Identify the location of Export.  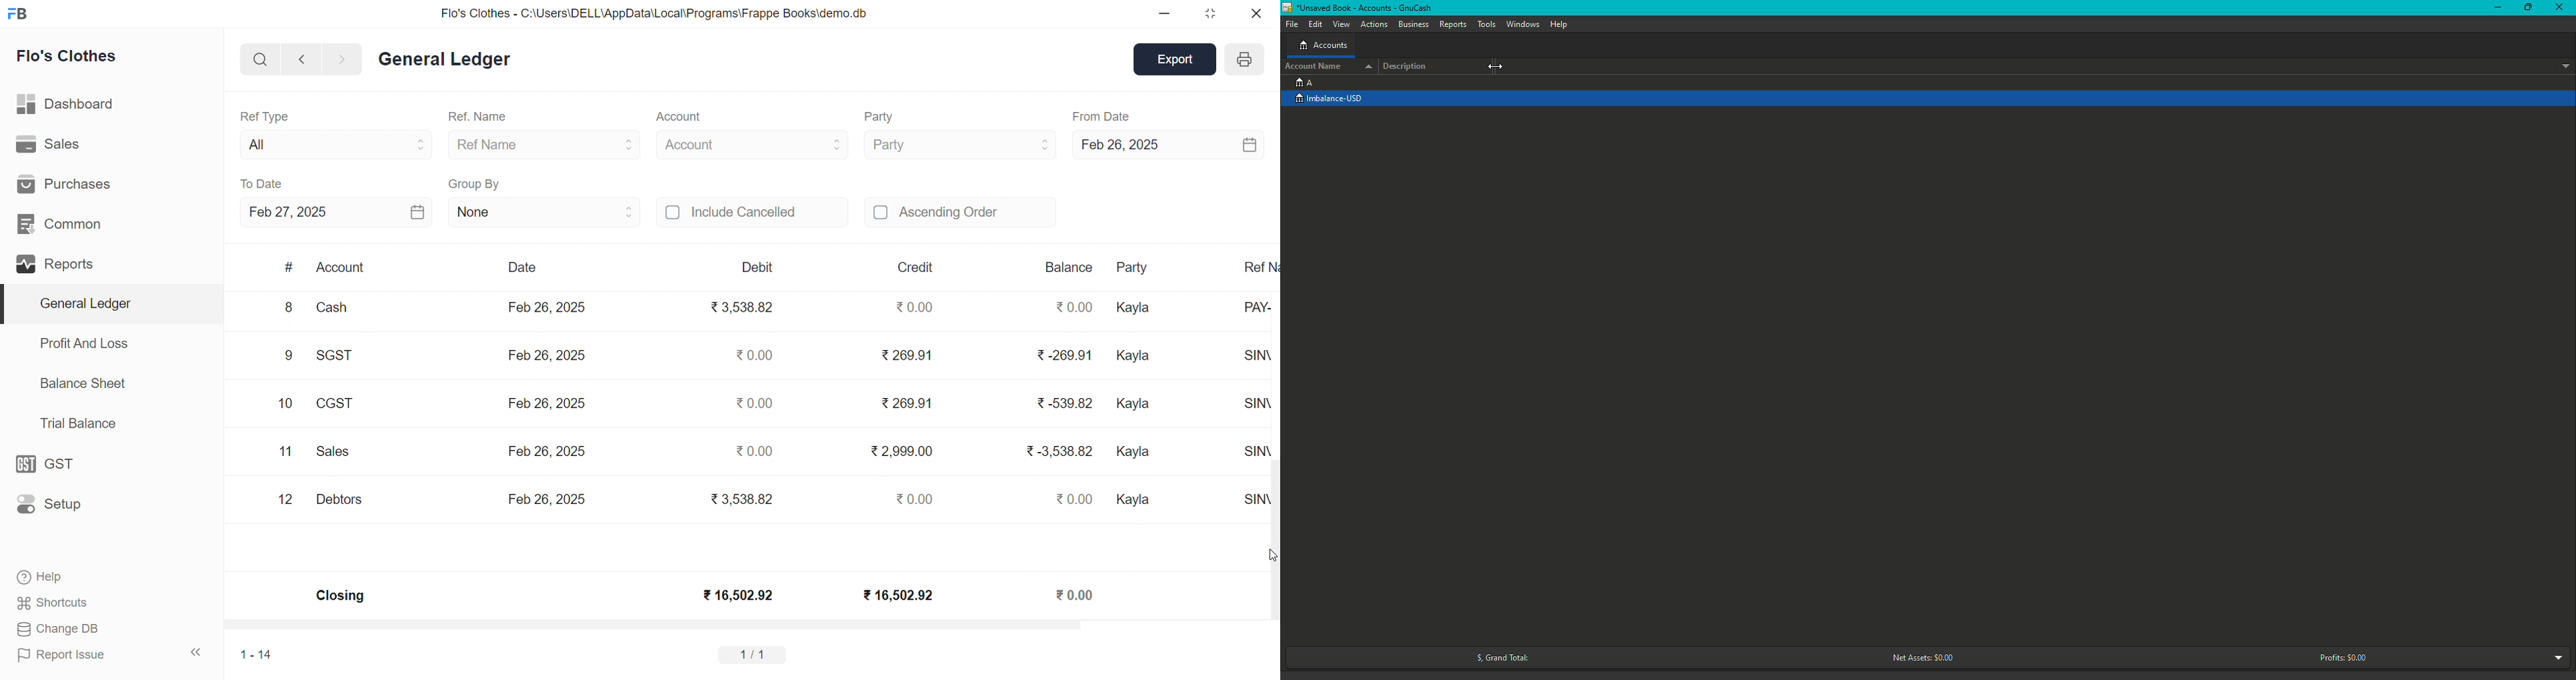
(1178, 58).